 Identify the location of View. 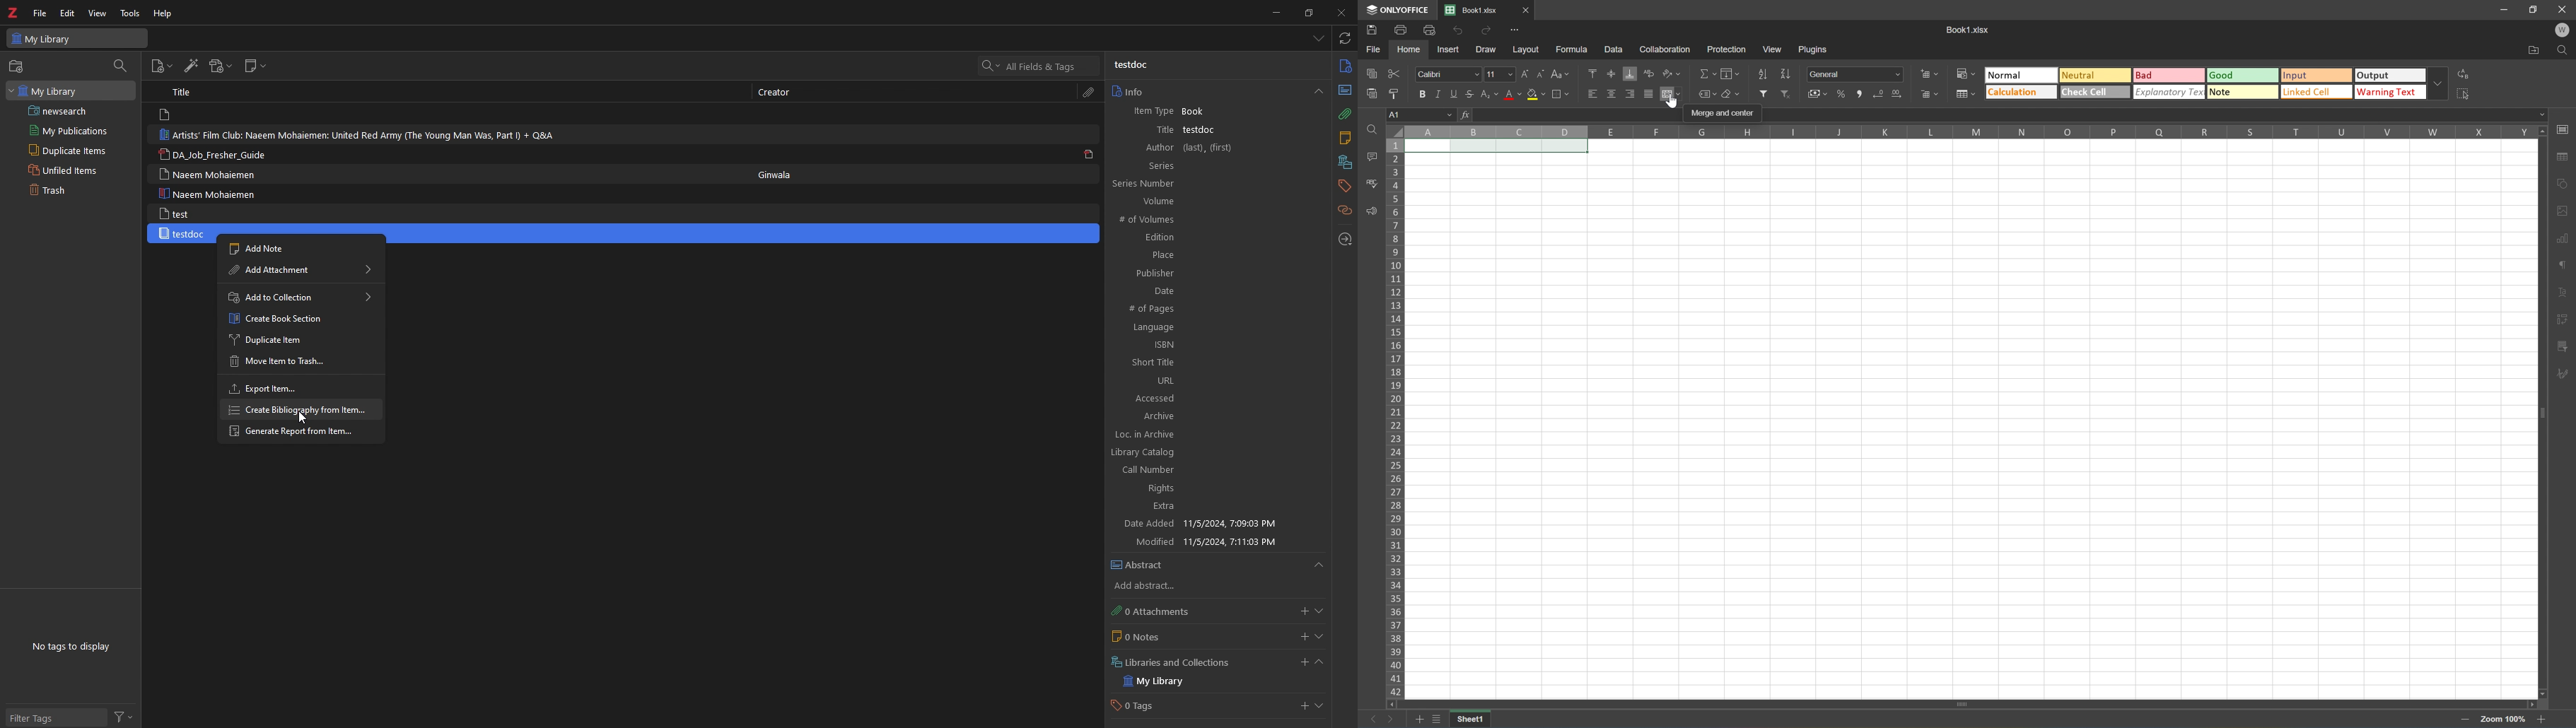
(1773, 48).